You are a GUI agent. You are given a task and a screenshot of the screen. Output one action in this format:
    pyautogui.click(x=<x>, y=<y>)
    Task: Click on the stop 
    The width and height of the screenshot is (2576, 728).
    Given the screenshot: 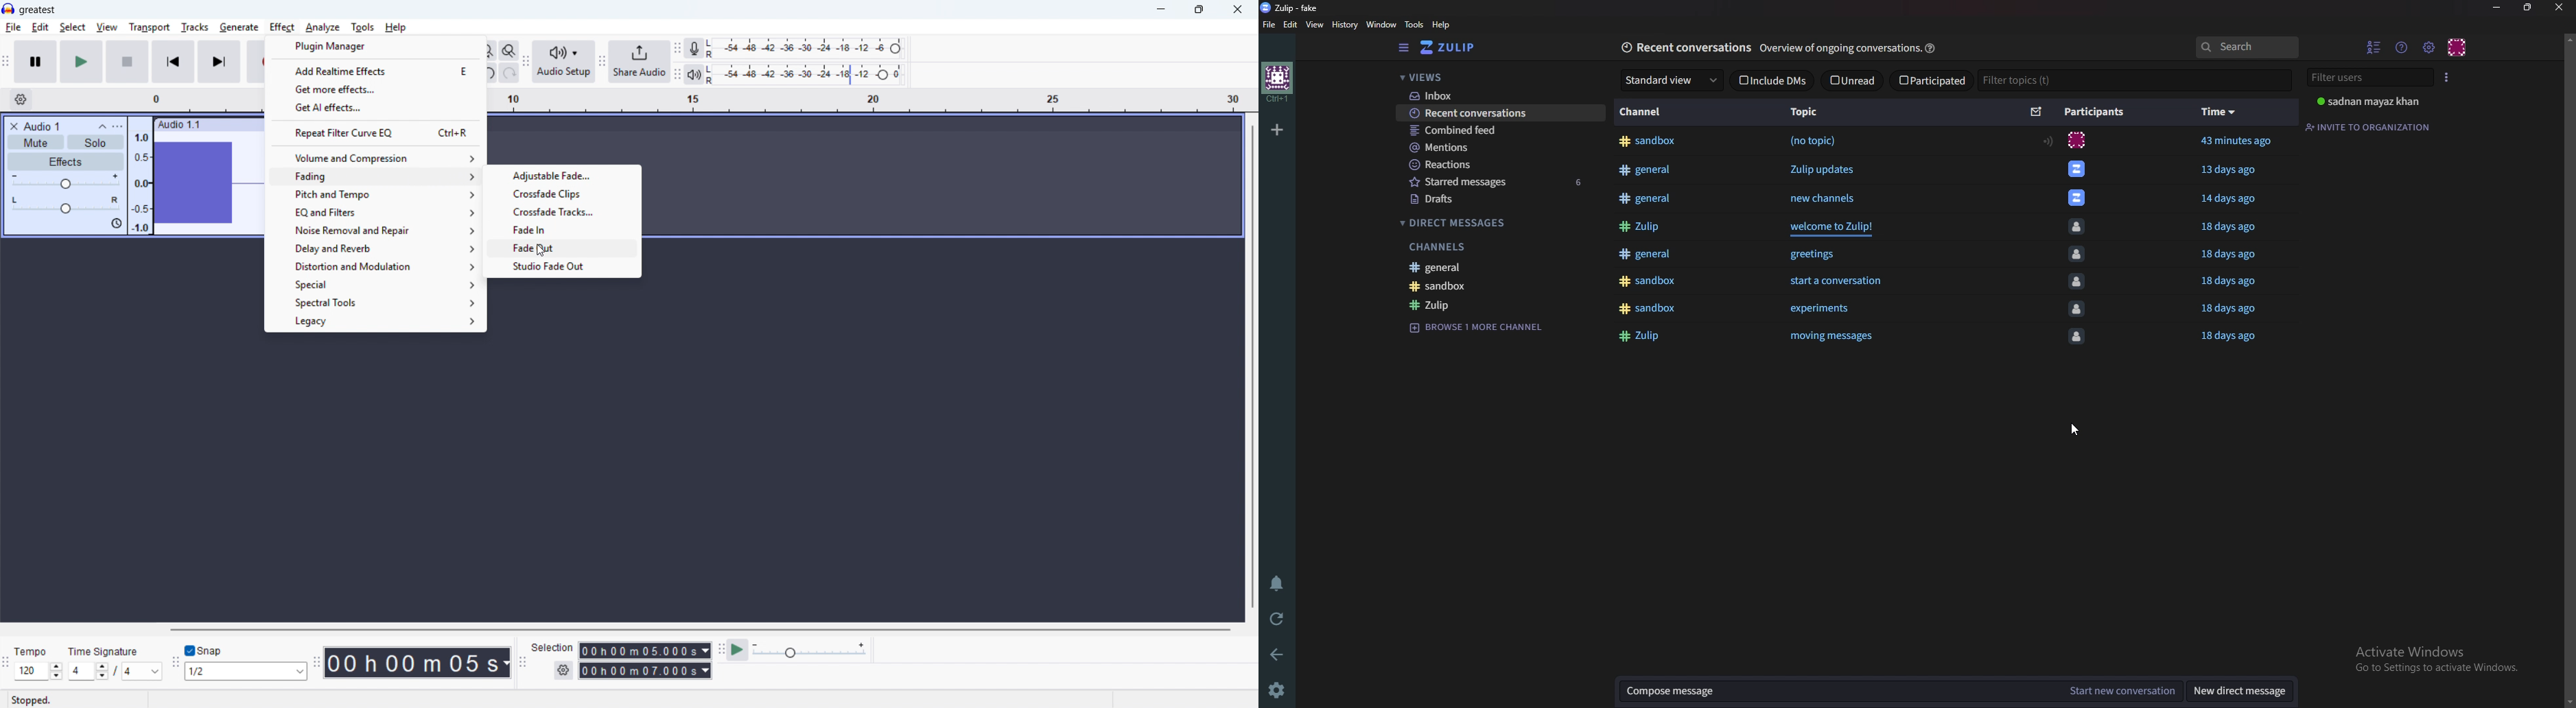 What is the action you would take?
    pyautogui.click(x=127, y=62)
    